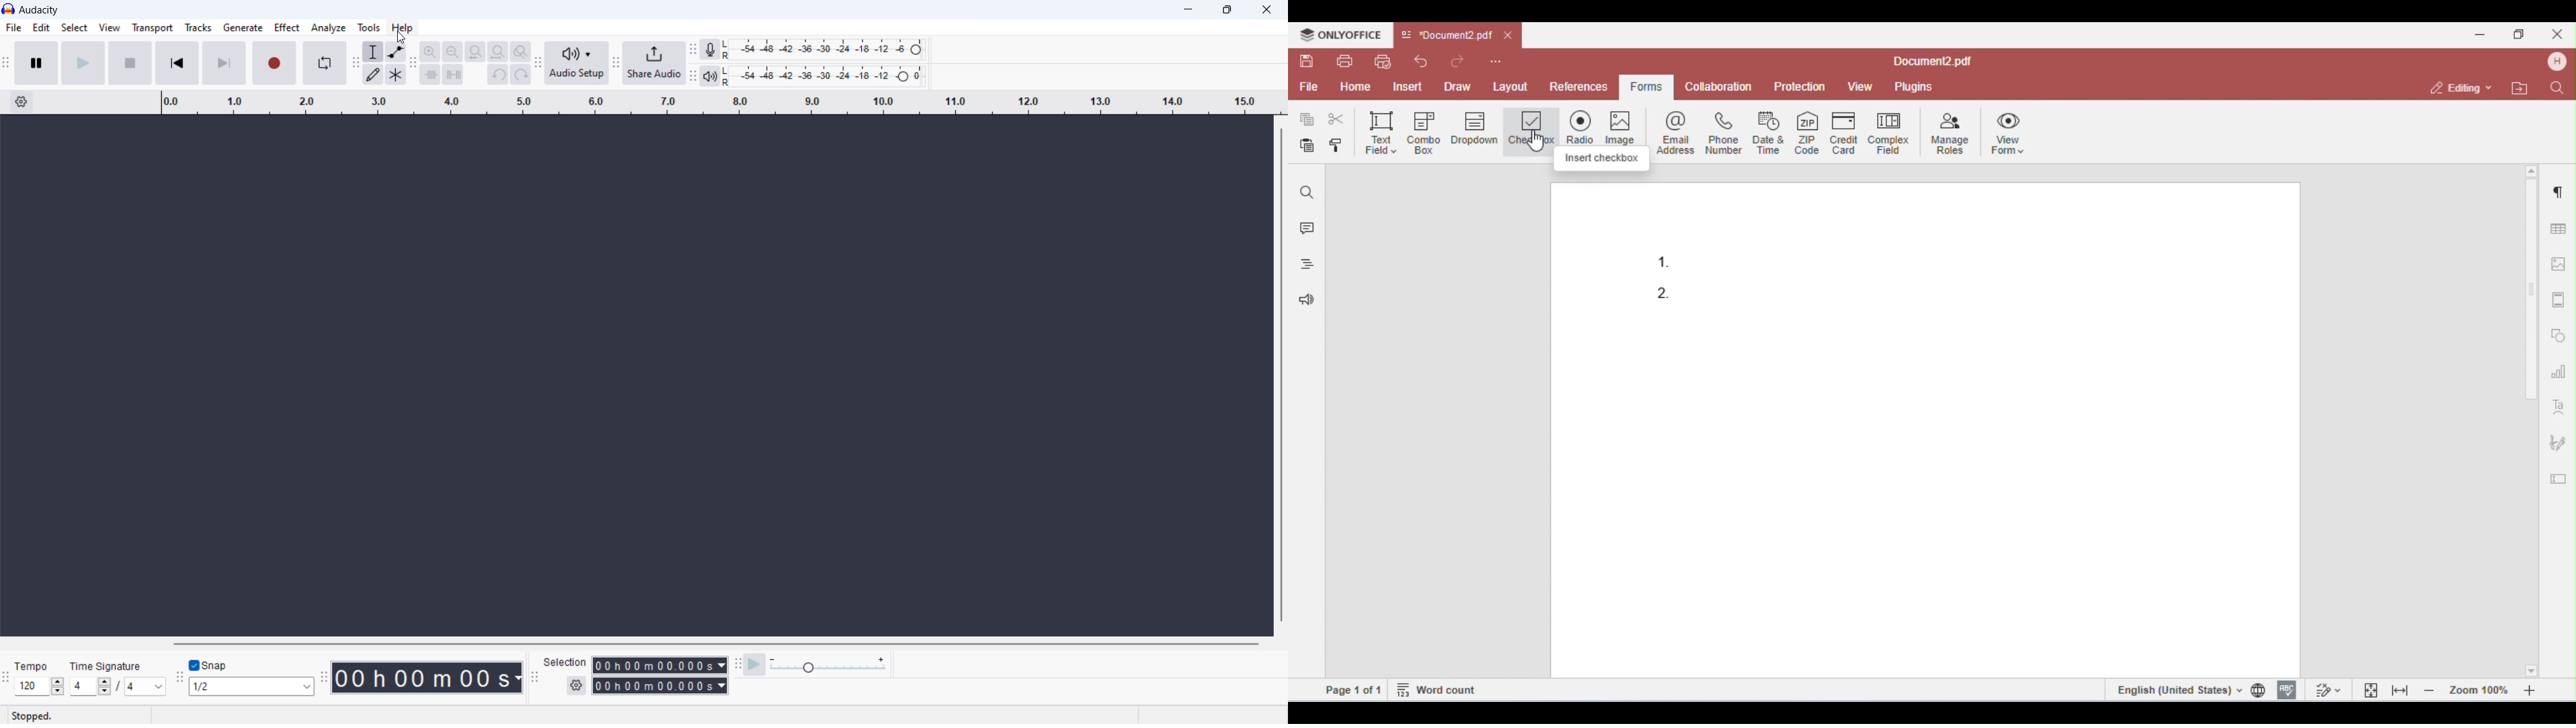 The image size is (2576, 728). What do you see at coordinates (287, 27) in the screenshot?
I see `effect` at bounding box center [287, 27].